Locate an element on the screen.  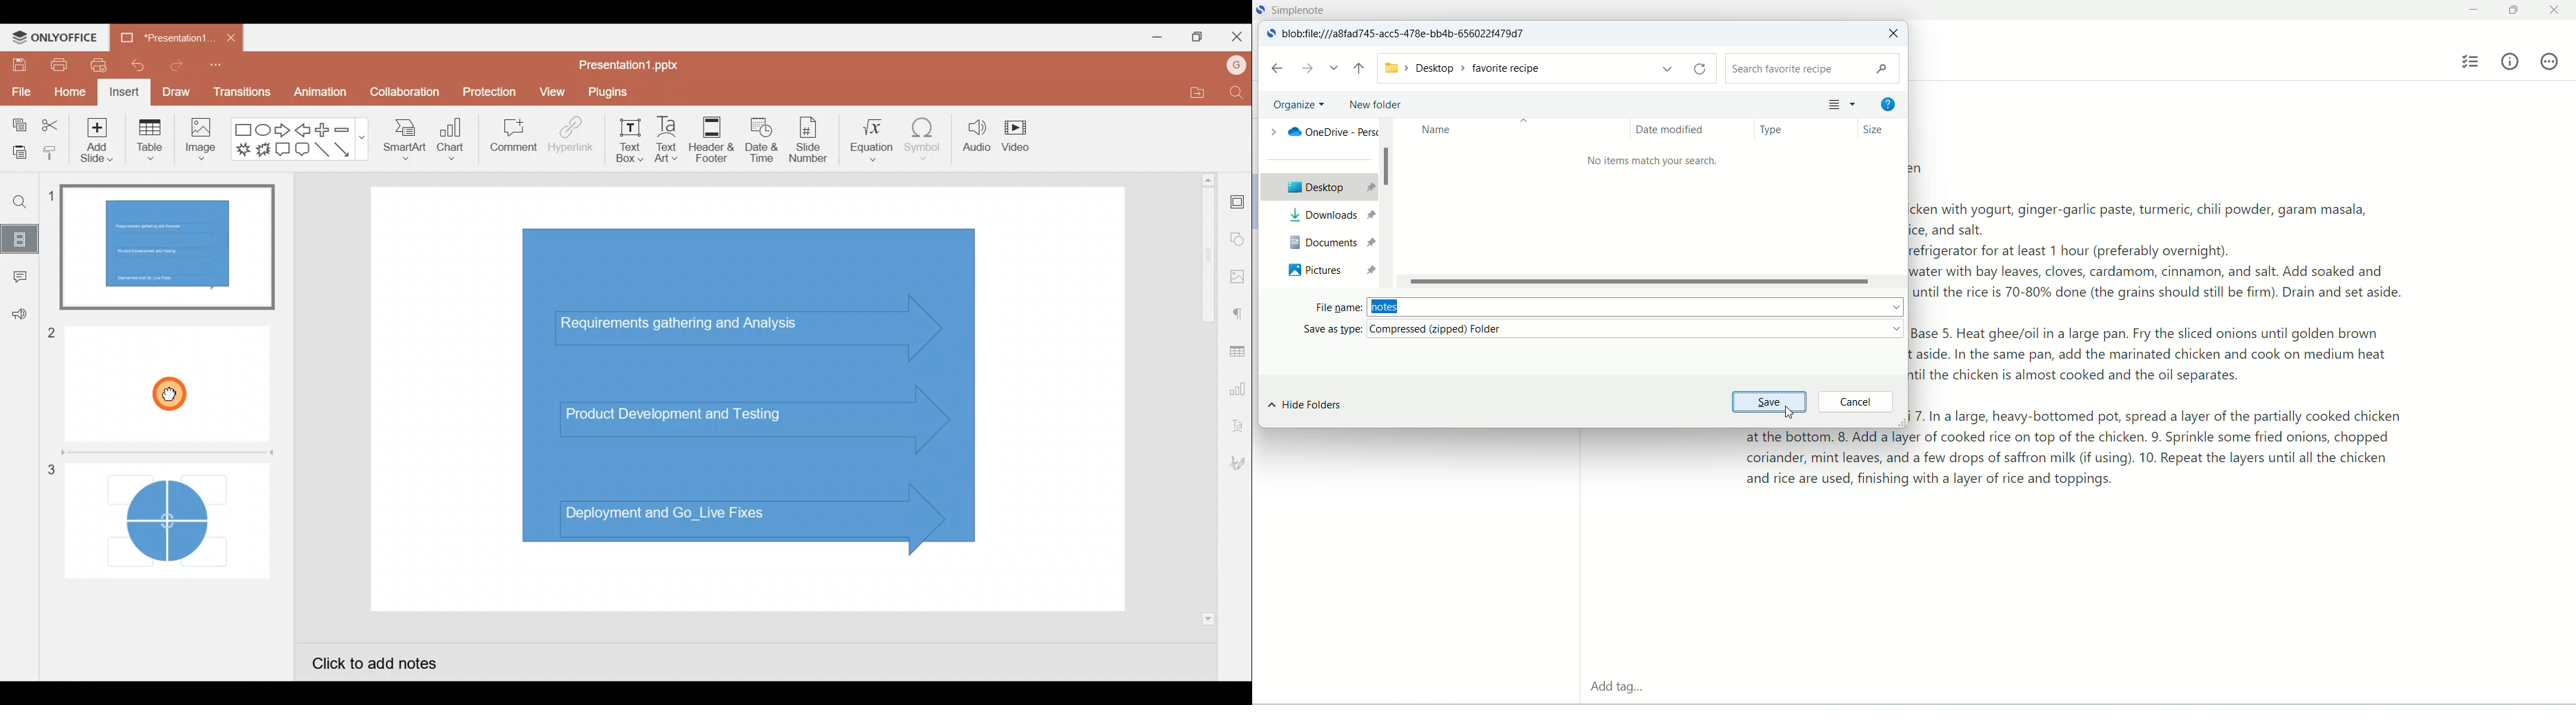
Ellipse is located at coordinates (262, 131).